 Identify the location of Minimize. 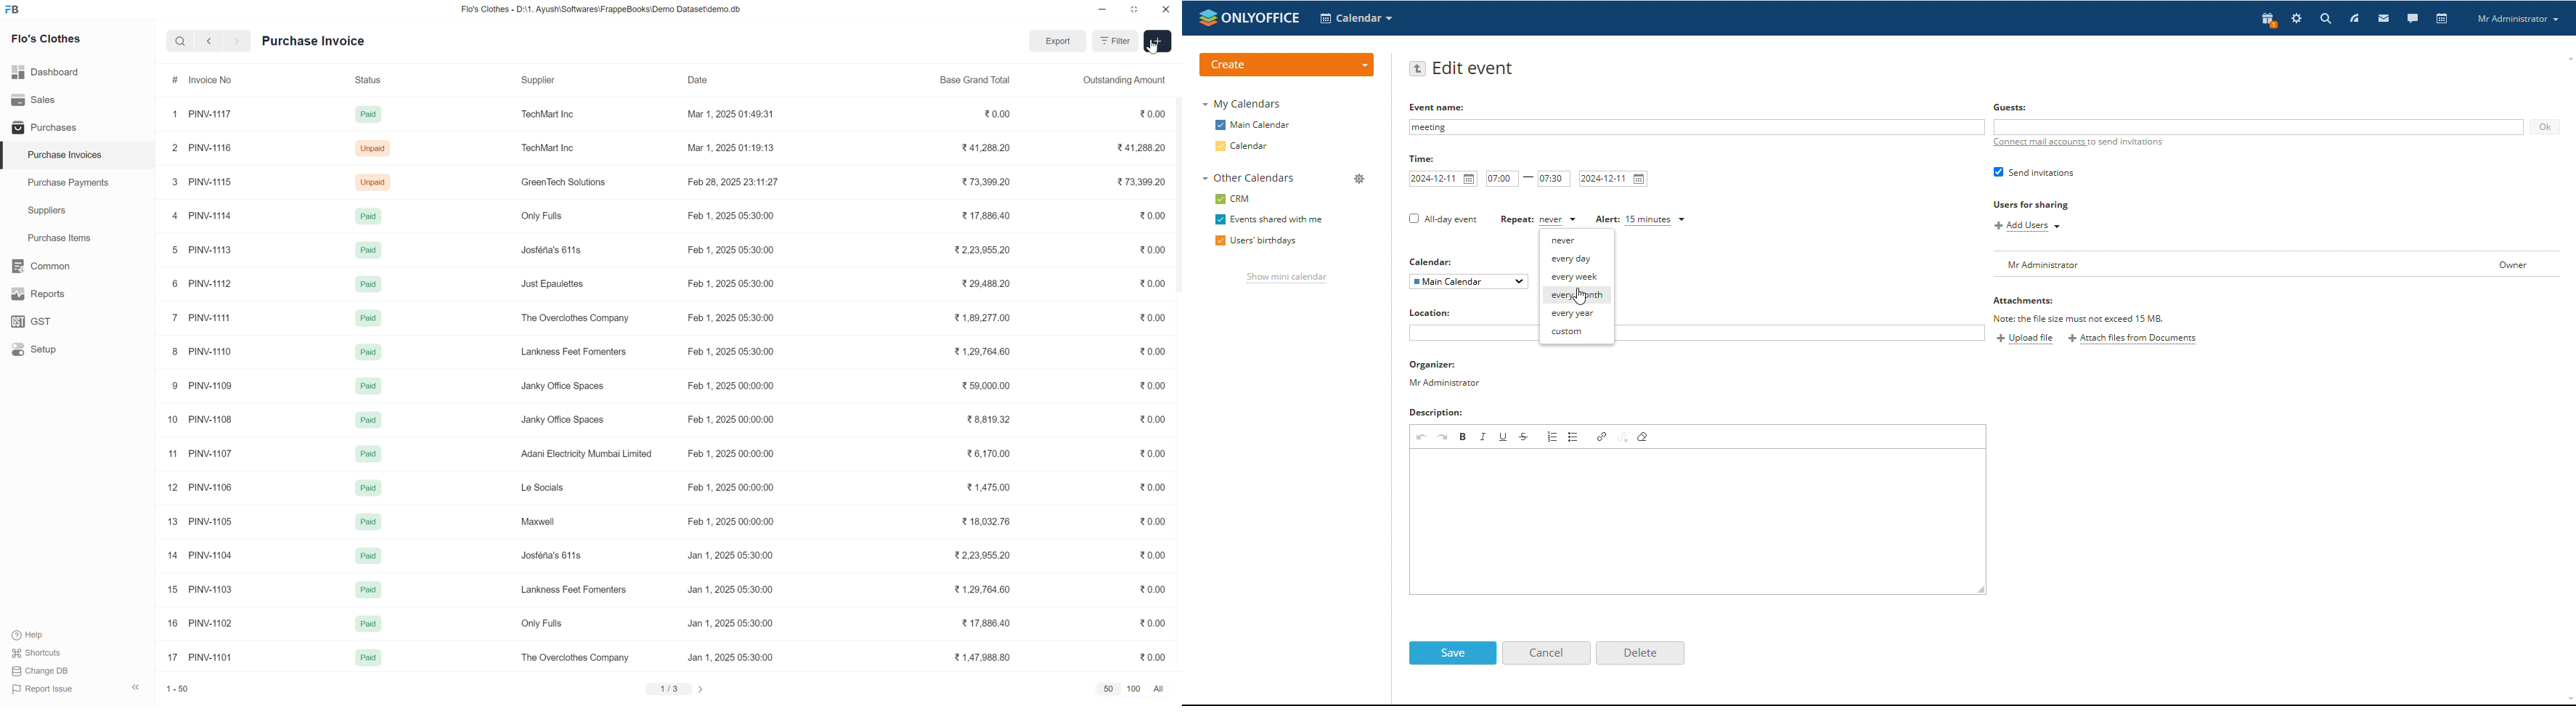
(1102, 9).